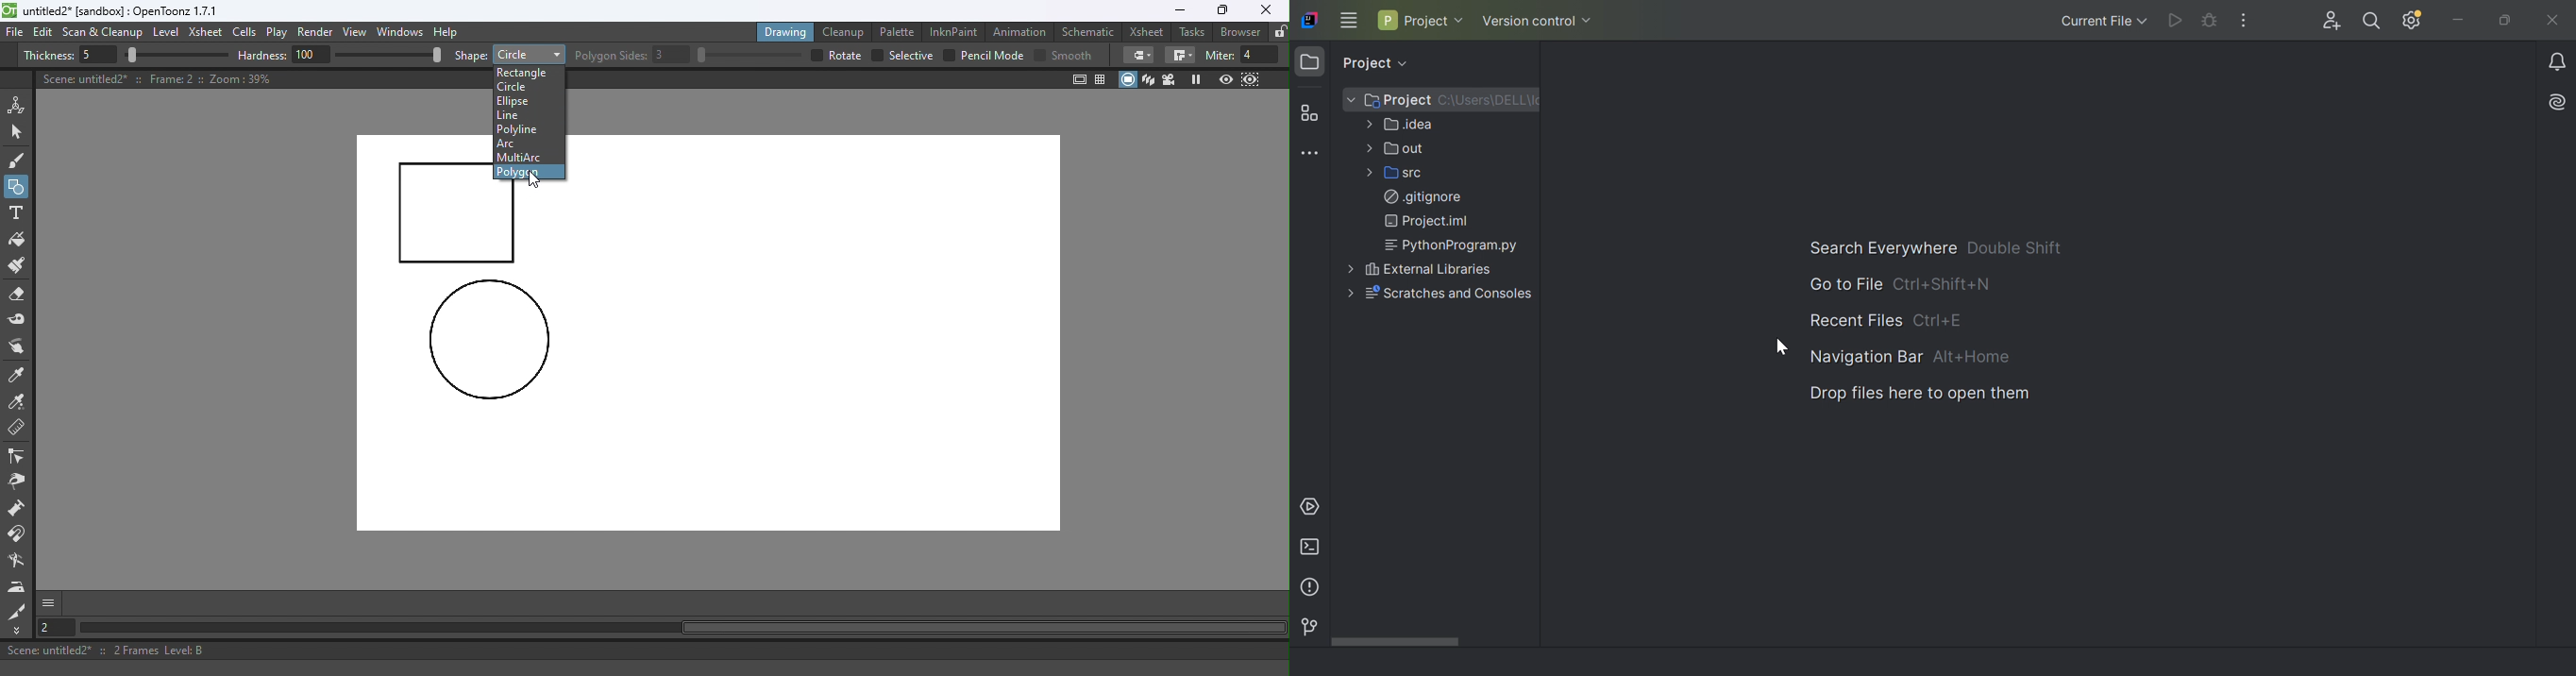  I want to click on Type tool, so click(16, 214).